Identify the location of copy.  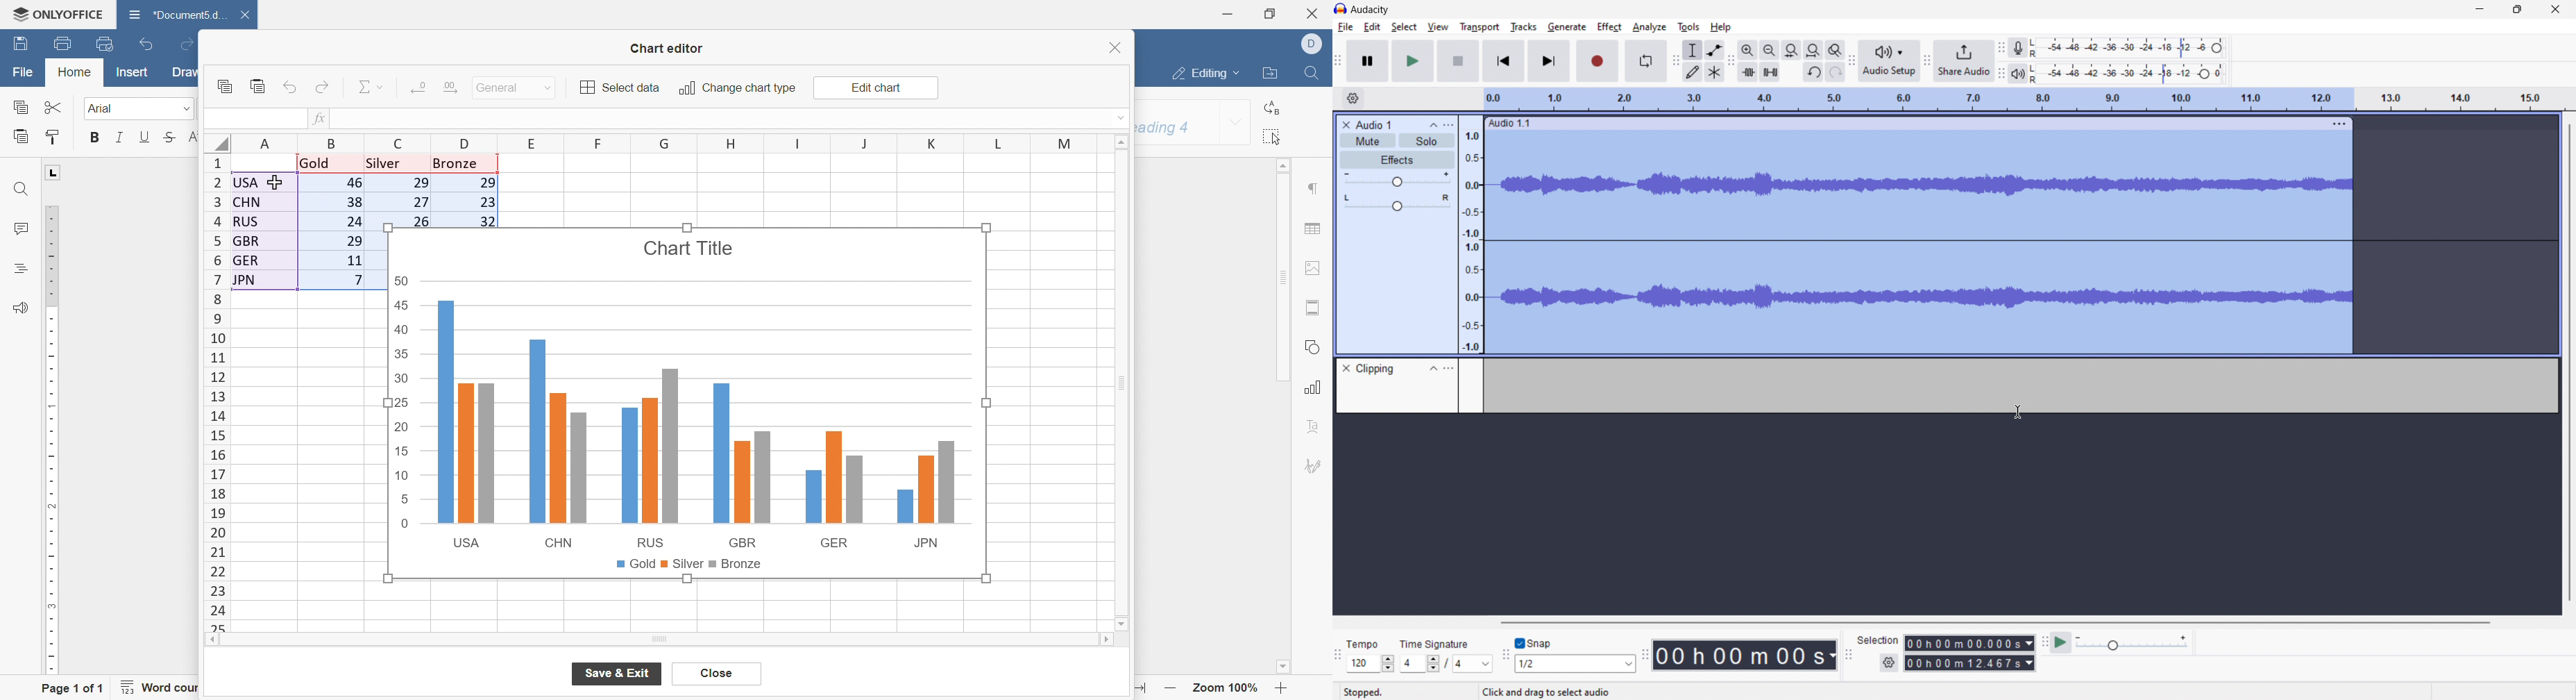
(19, 106).